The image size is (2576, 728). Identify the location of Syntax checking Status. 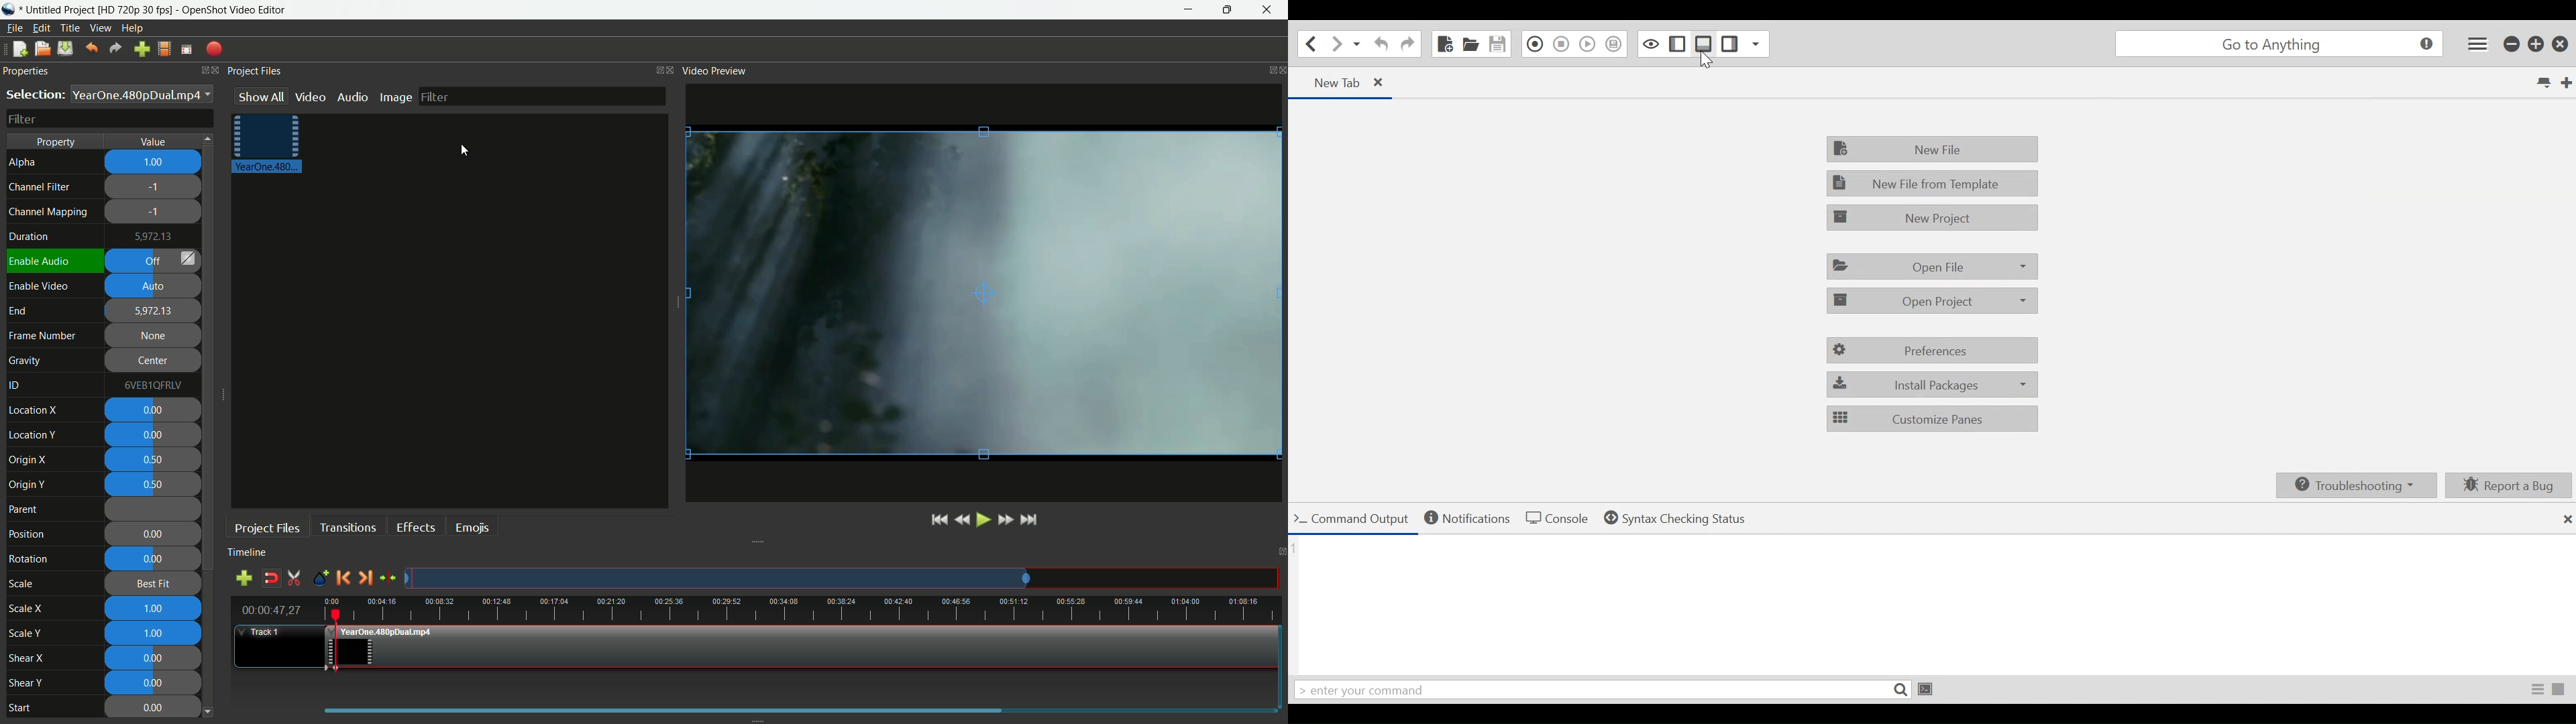
(1674, 518).